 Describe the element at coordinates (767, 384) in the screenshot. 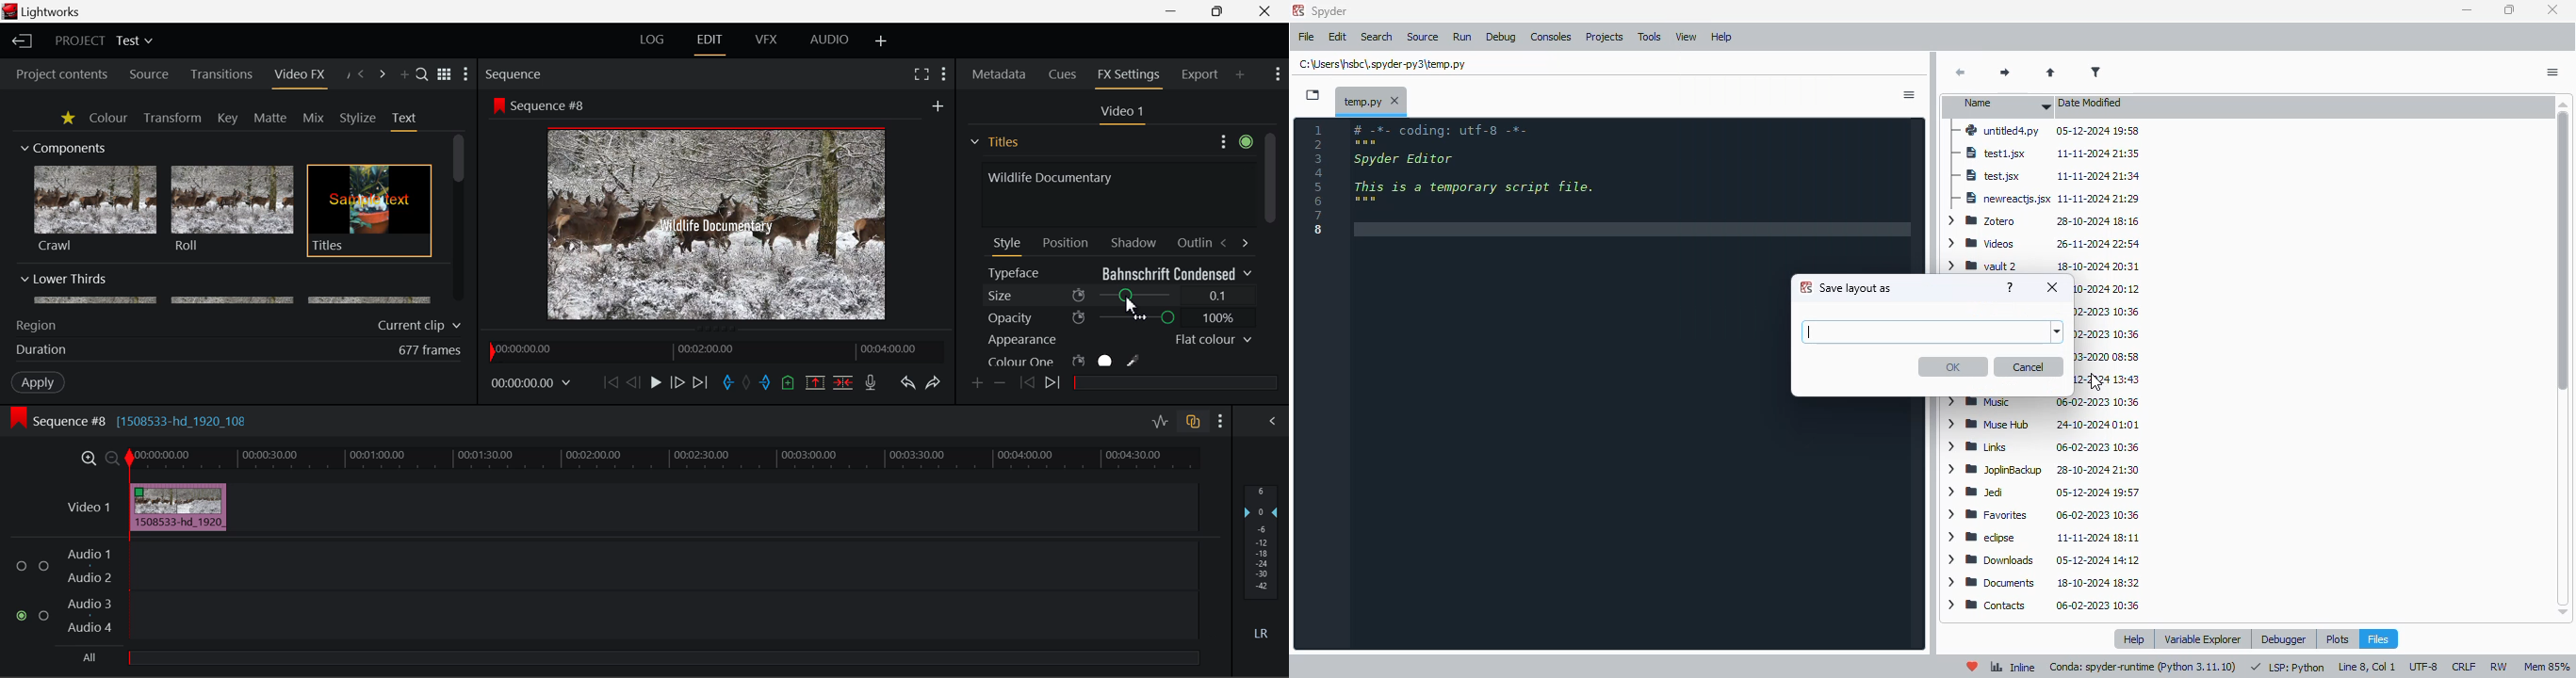

I see `Mark Out` at that location.